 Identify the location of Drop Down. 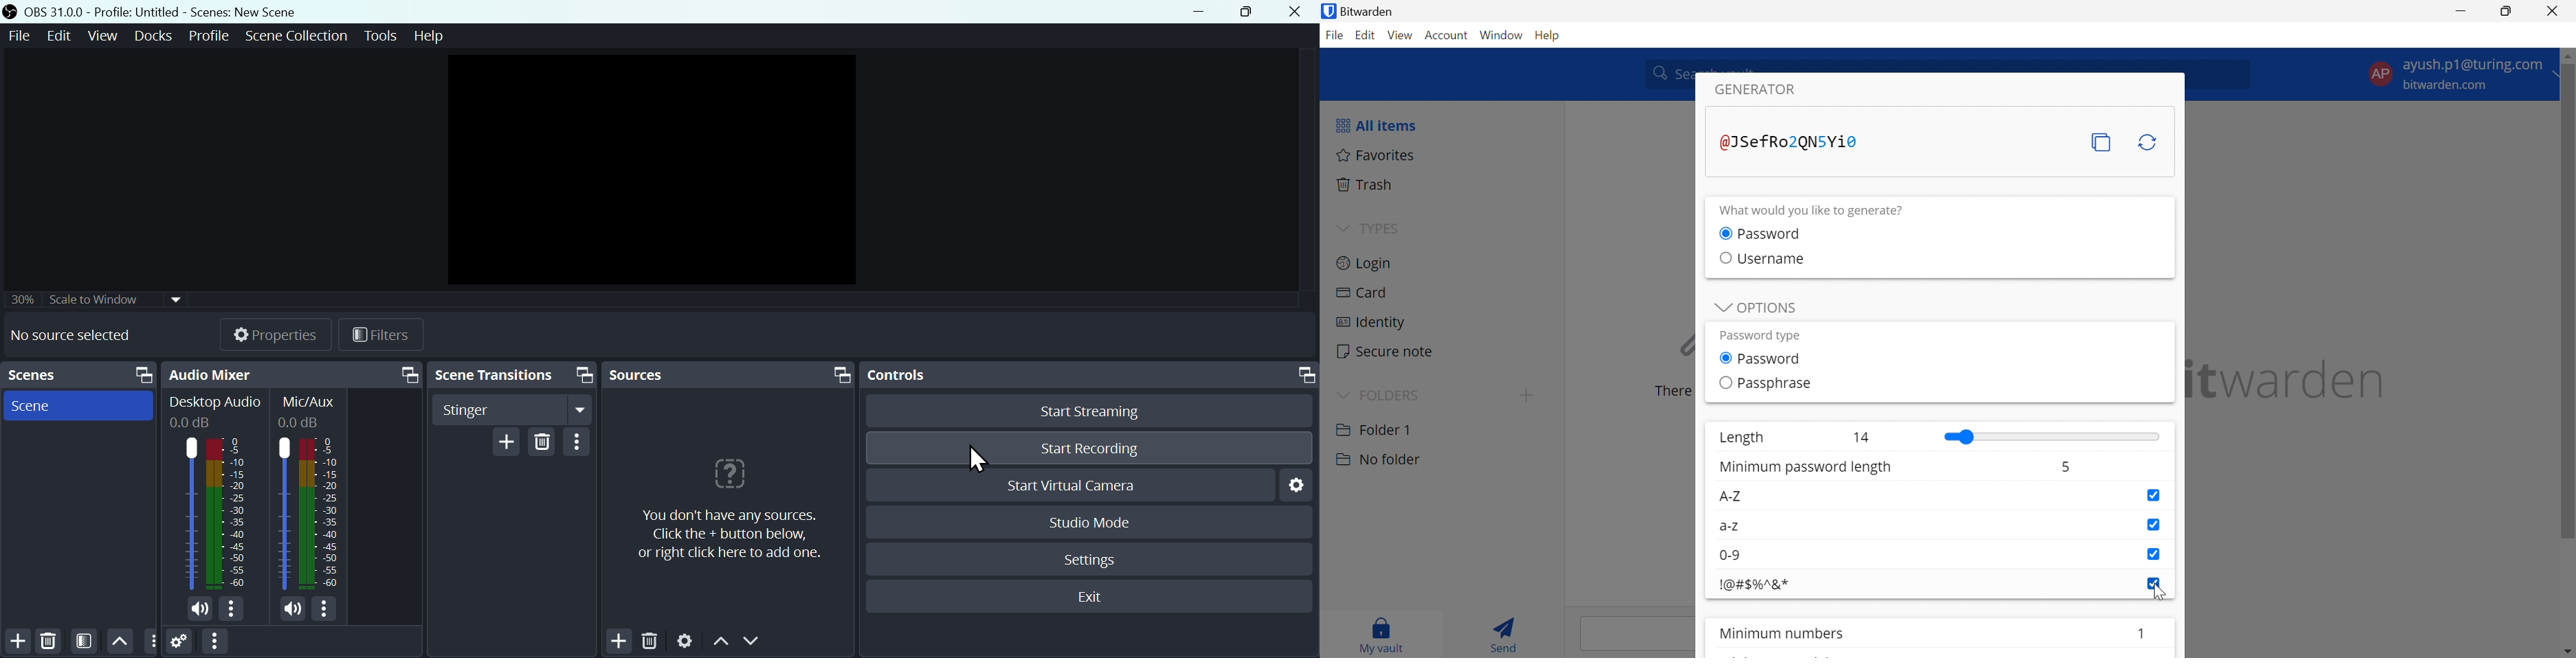
(1342, 394).